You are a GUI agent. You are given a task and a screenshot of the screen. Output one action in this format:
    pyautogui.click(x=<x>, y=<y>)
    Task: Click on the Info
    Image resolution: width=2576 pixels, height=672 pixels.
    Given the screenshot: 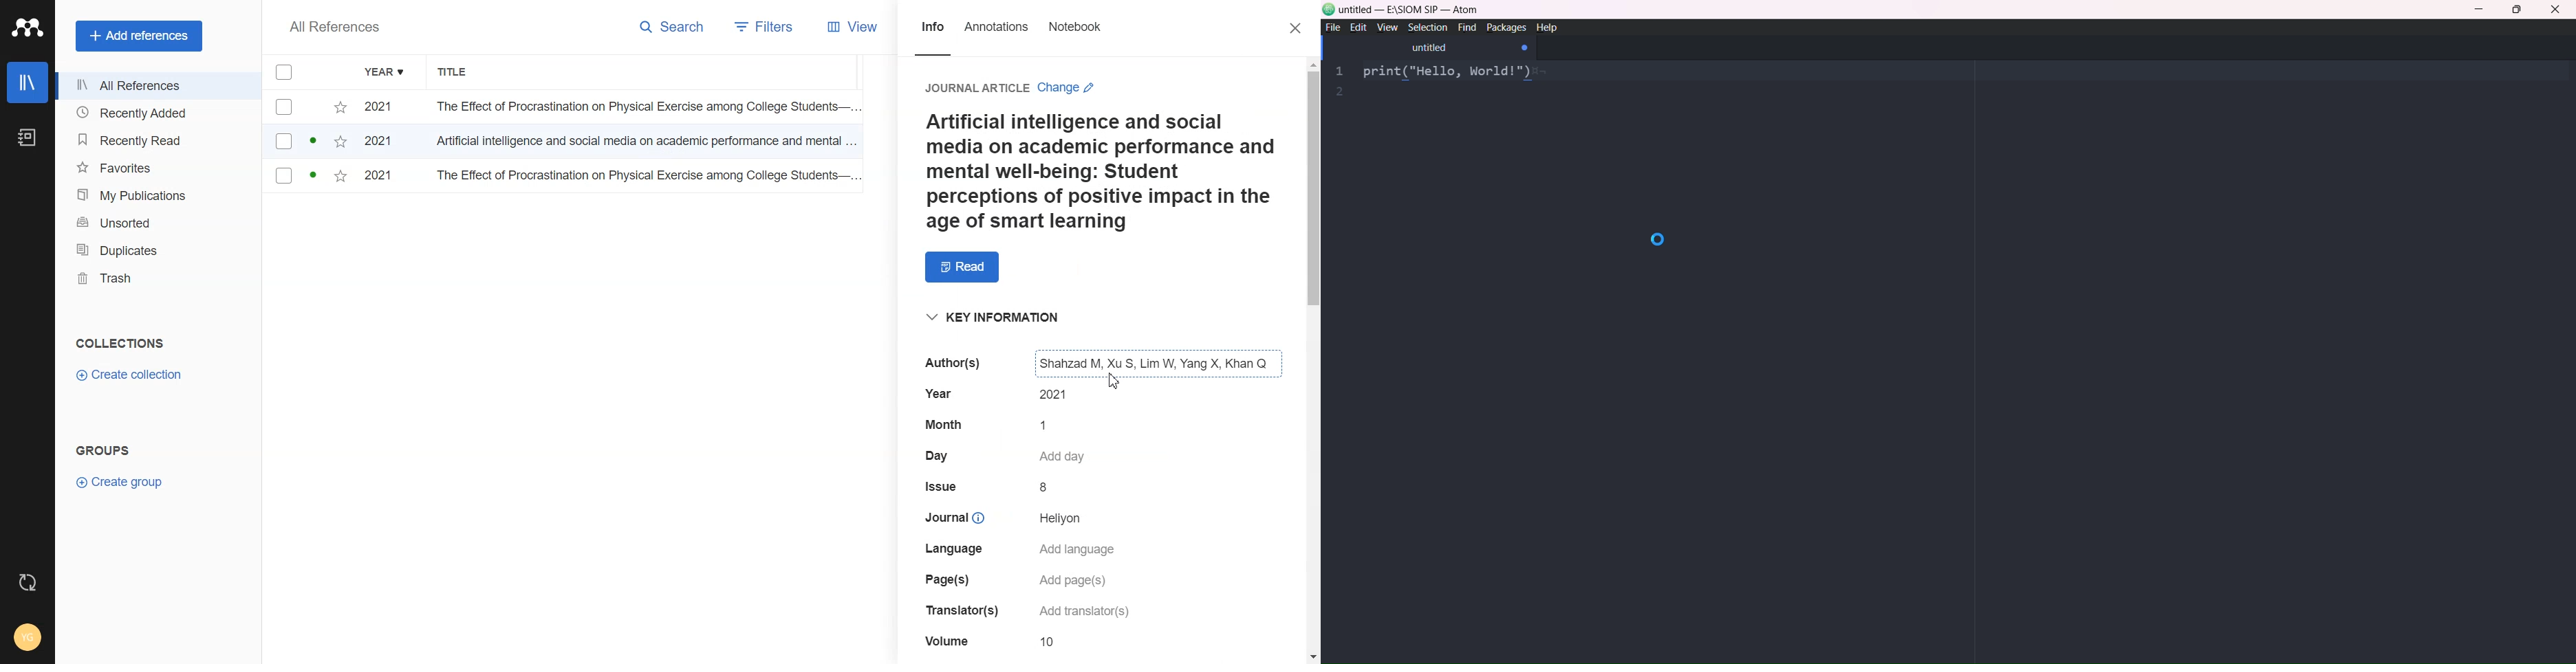 What is the action you would take?
    pyautogui.click(x=933, y=34)
    